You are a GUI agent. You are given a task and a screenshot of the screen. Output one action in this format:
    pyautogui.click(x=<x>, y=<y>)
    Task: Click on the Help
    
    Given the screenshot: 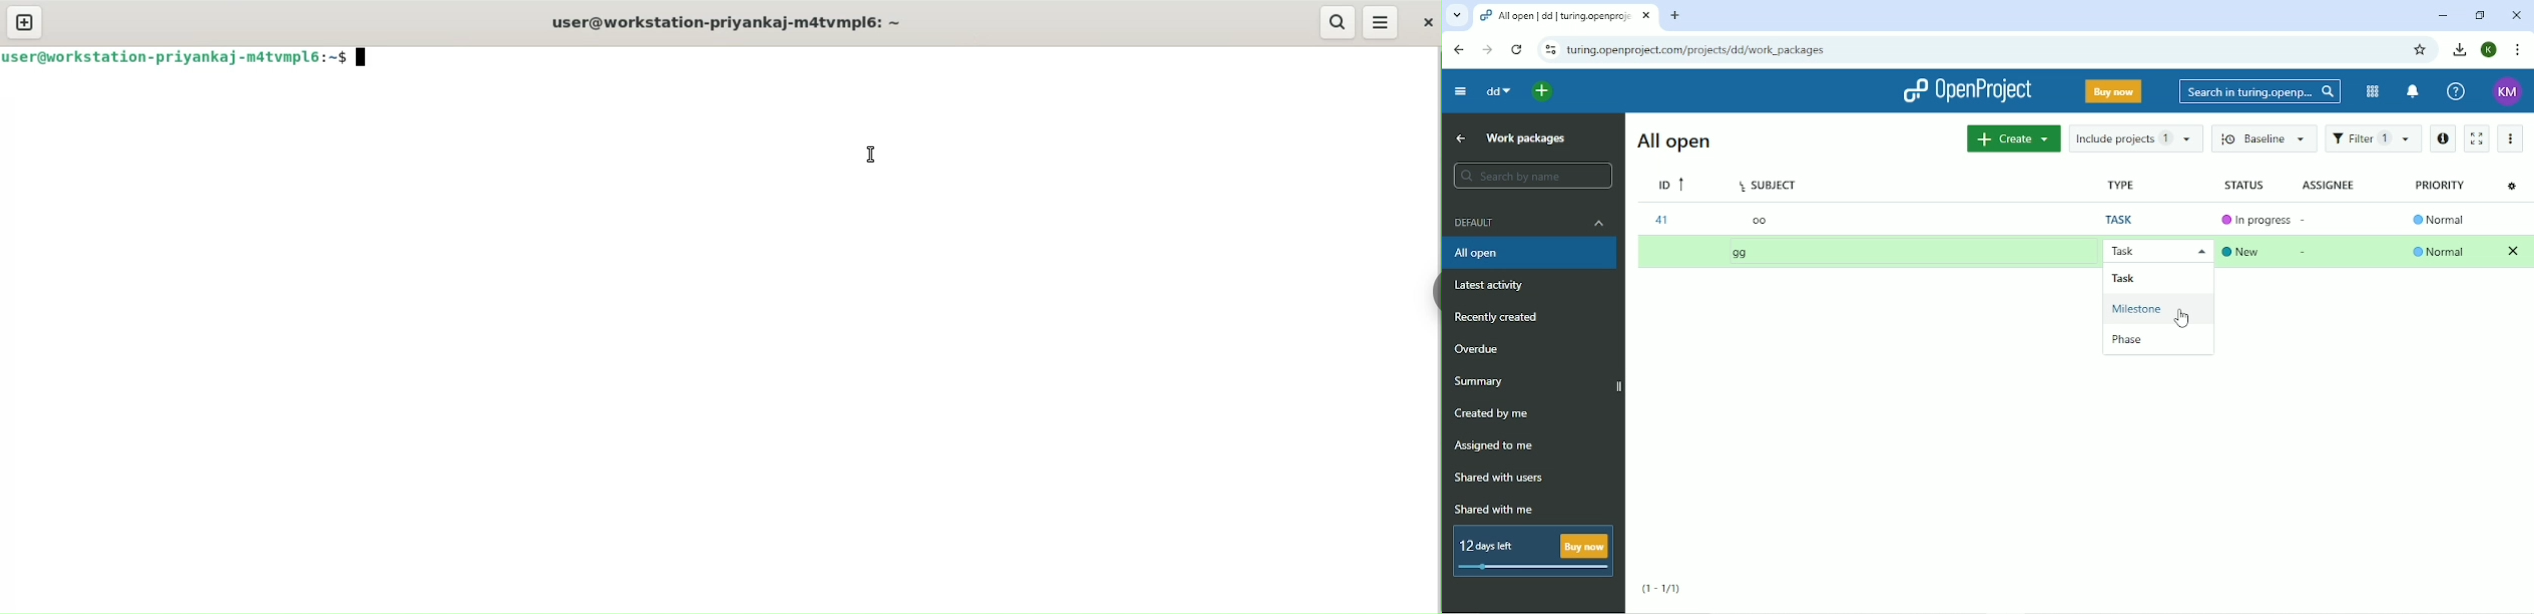 What is the action you would take?
    pyautogui.click(x=2456, y=92)
    